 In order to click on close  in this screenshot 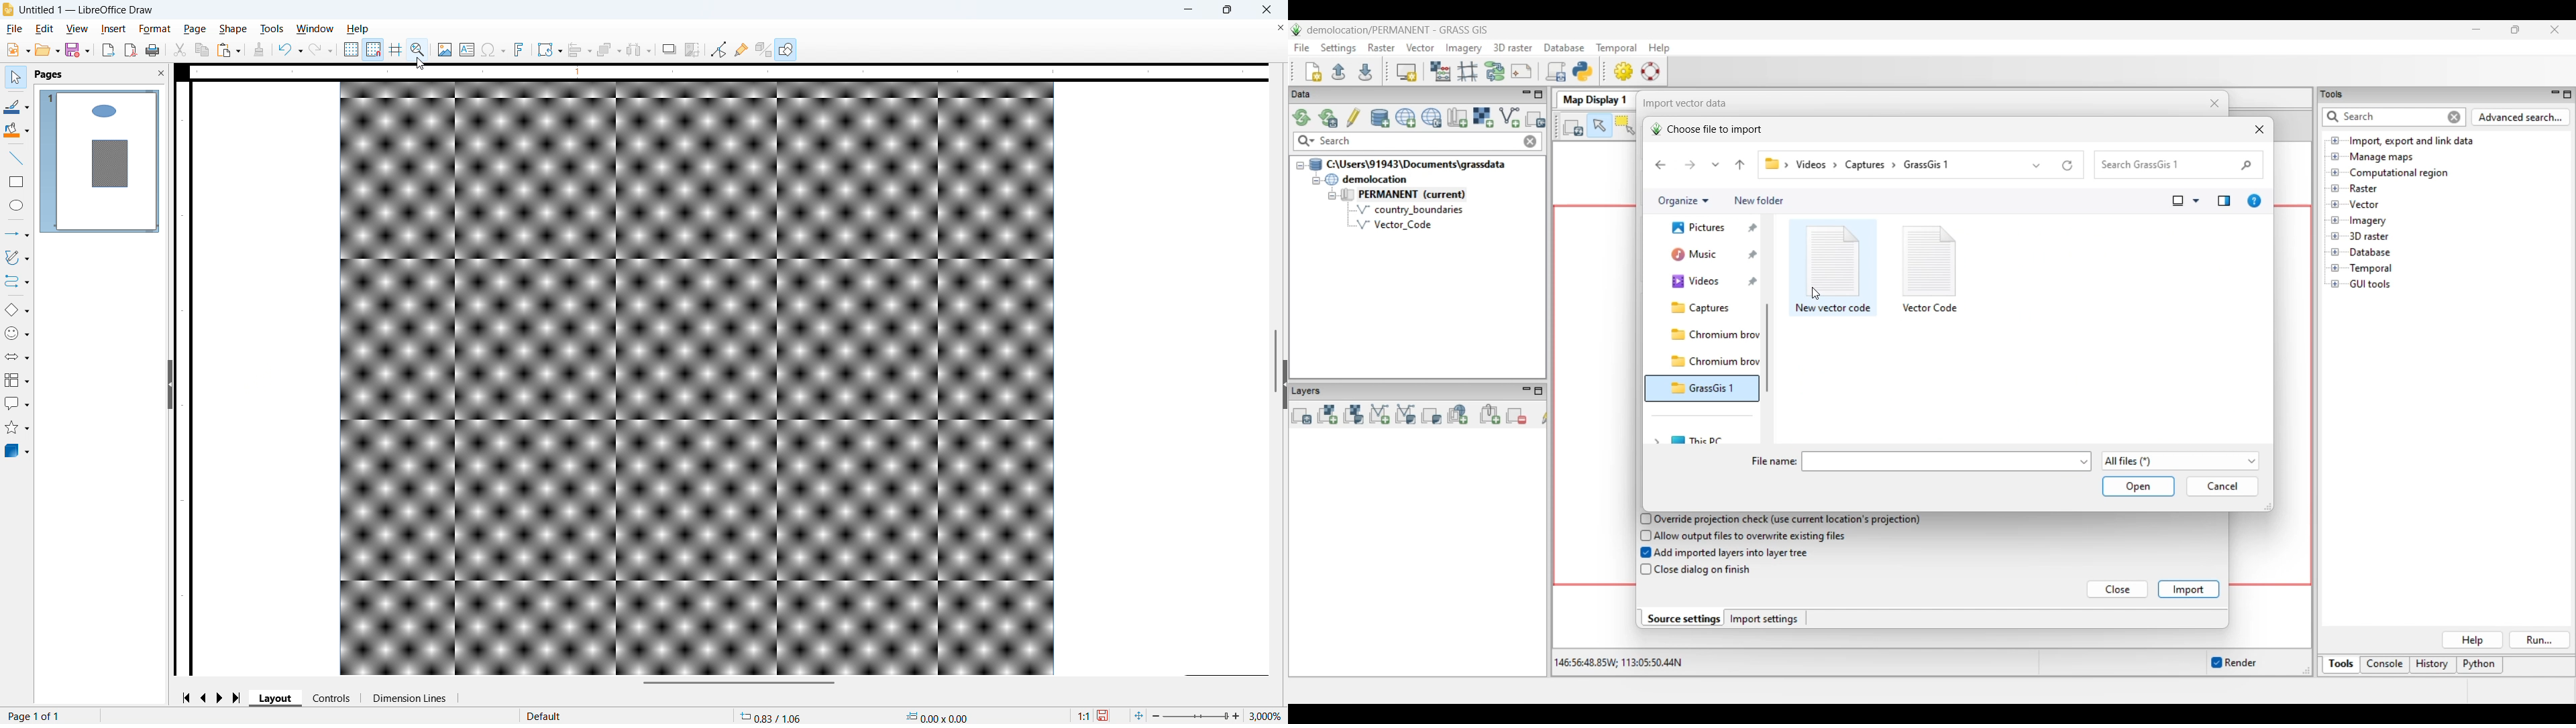, I will do `click(1265, 10)`.